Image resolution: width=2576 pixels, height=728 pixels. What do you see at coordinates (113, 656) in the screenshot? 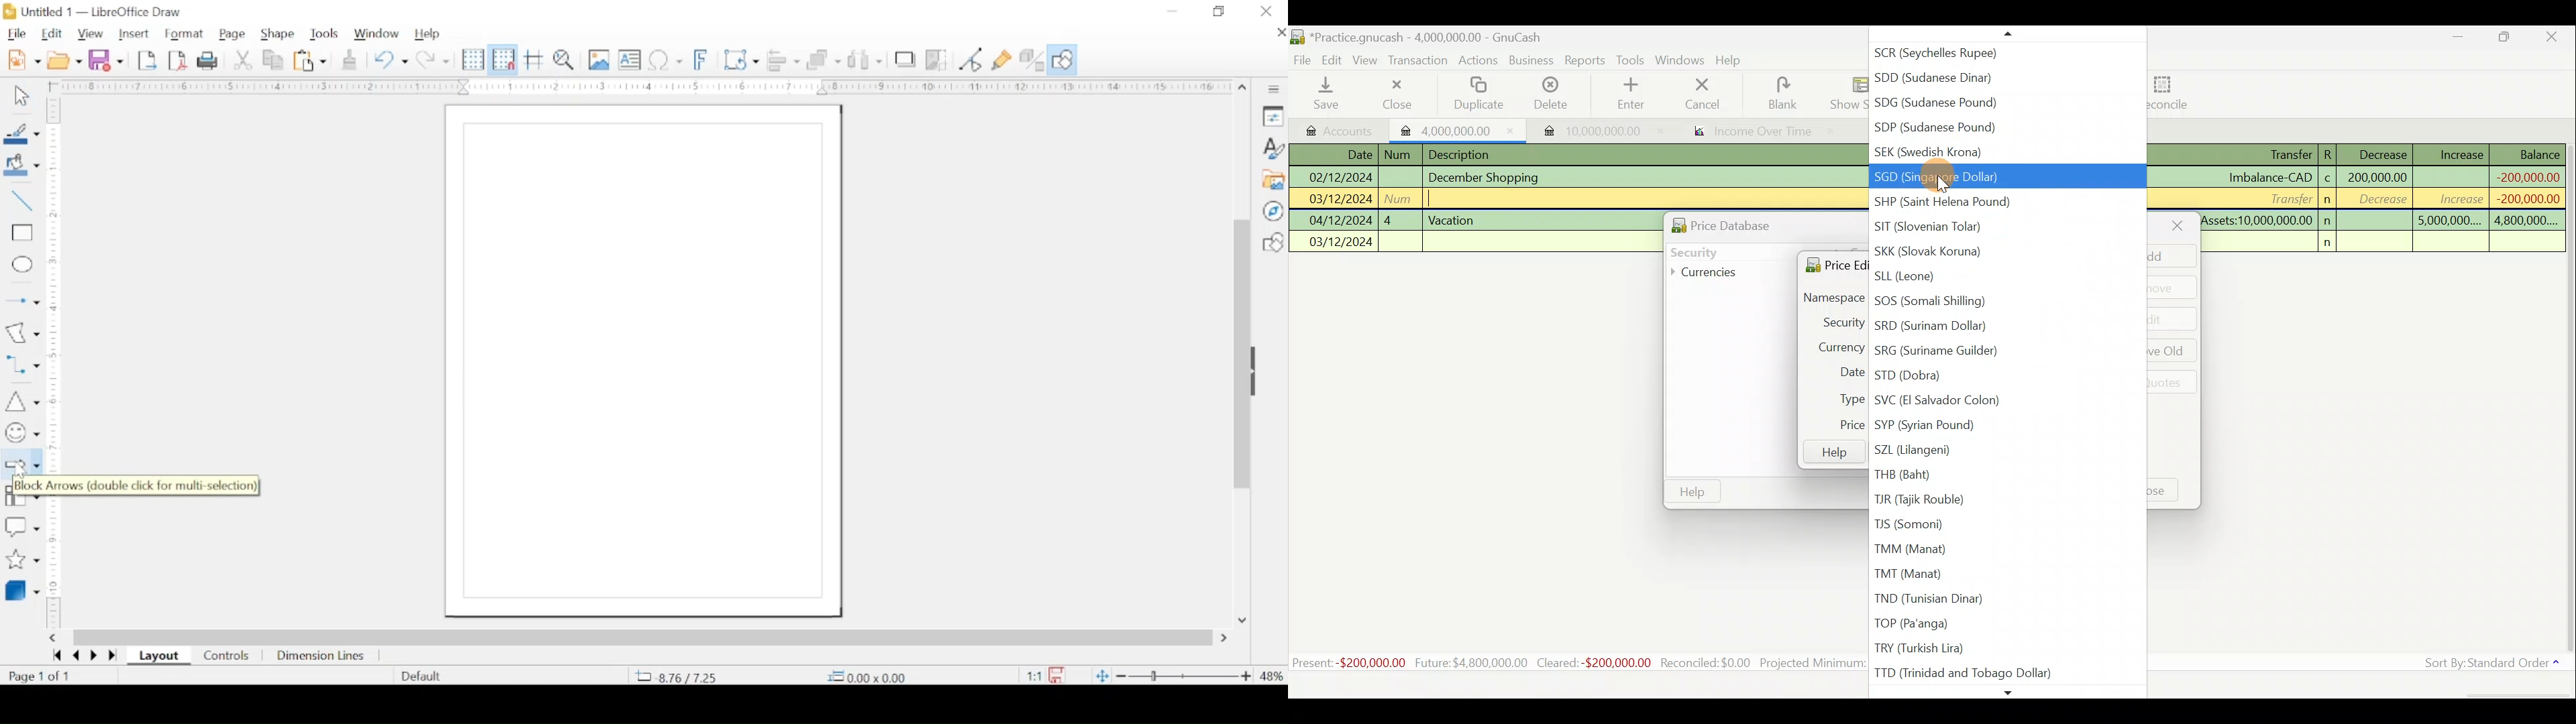
I see `last` at bounding box center [113, 656].